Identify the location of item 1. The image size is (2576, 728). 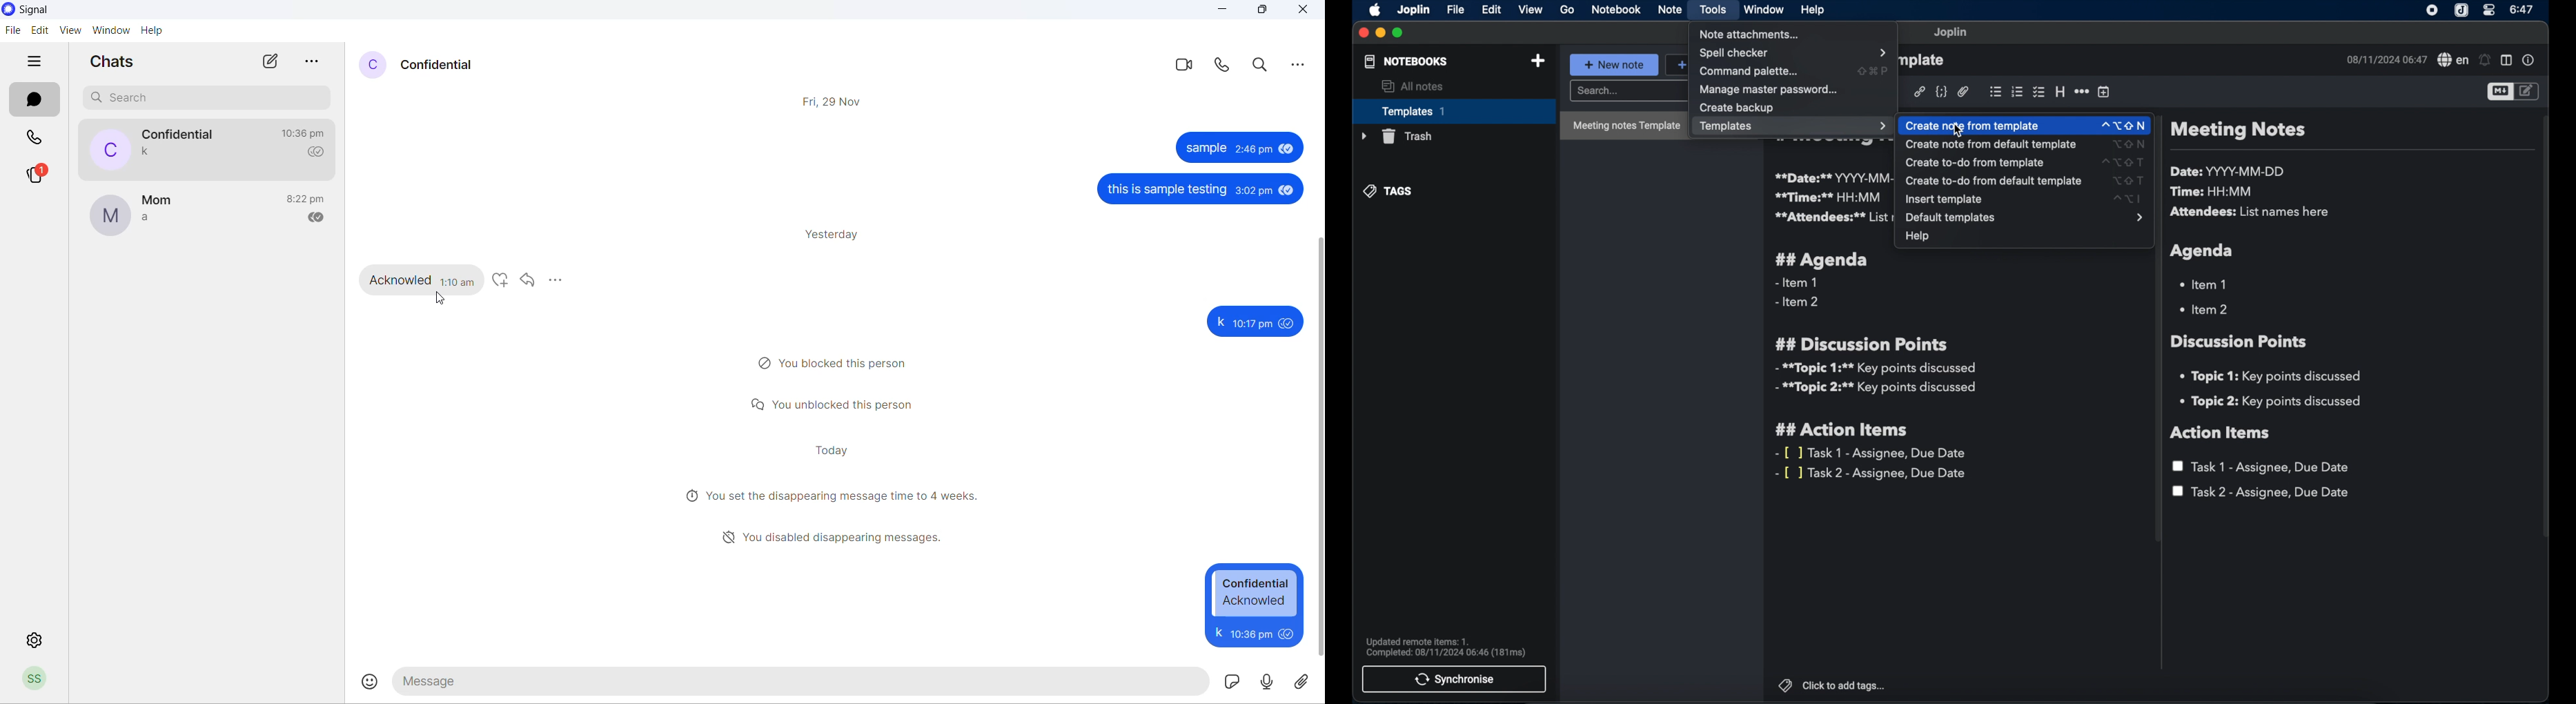
(2205, 284).